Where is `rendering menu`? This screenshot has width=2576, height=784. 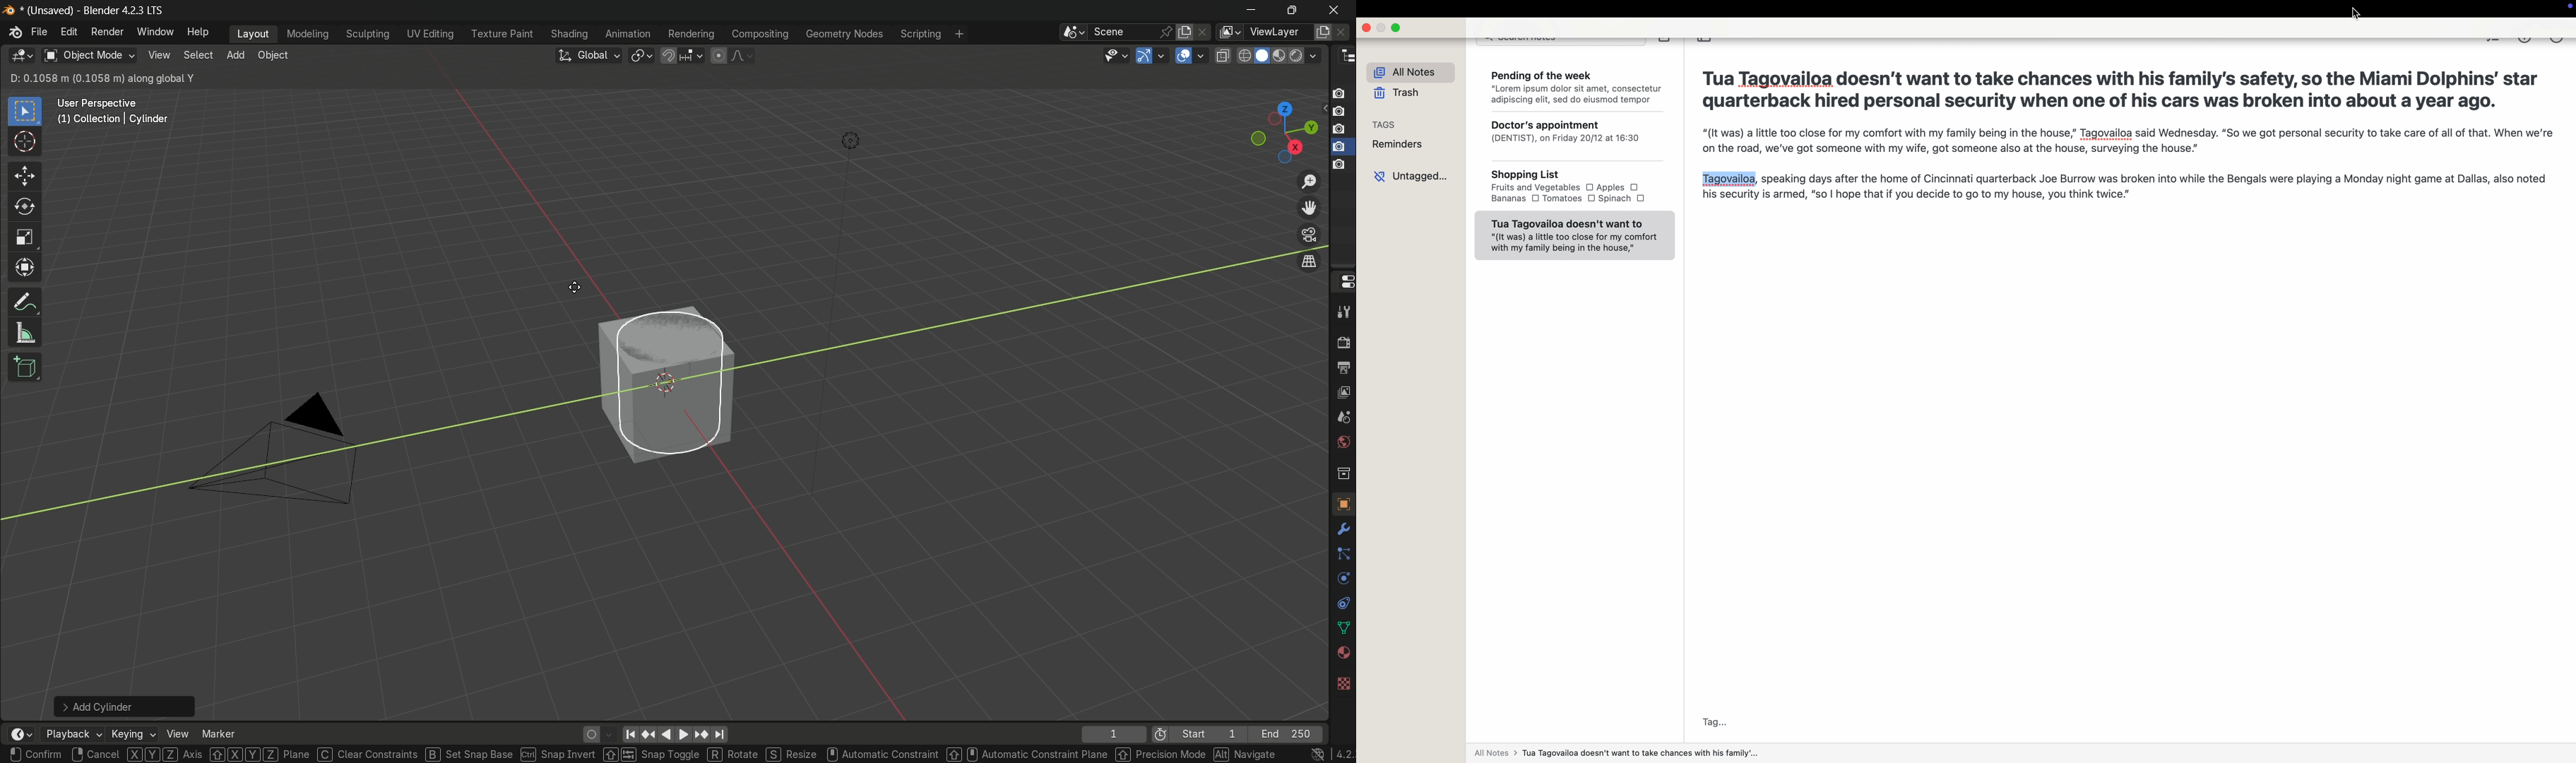 rendering menu is located at coordinates (691, 35).